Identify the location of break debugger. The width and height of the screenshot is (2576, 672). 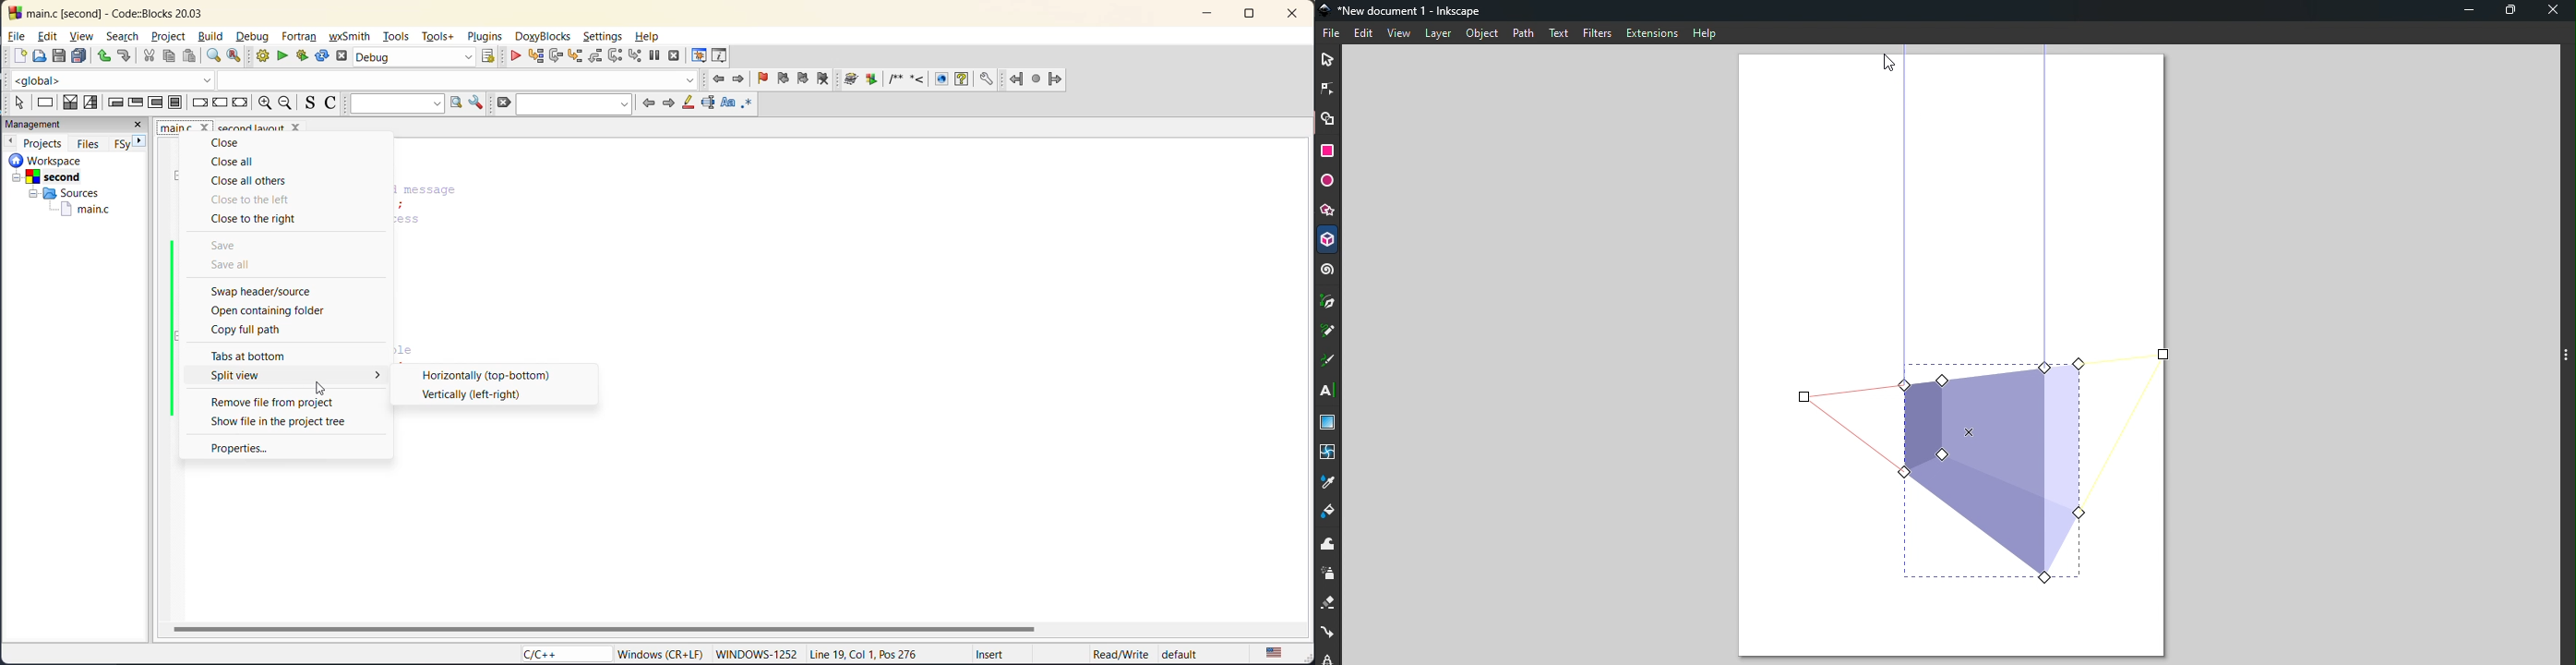
(654, 53).